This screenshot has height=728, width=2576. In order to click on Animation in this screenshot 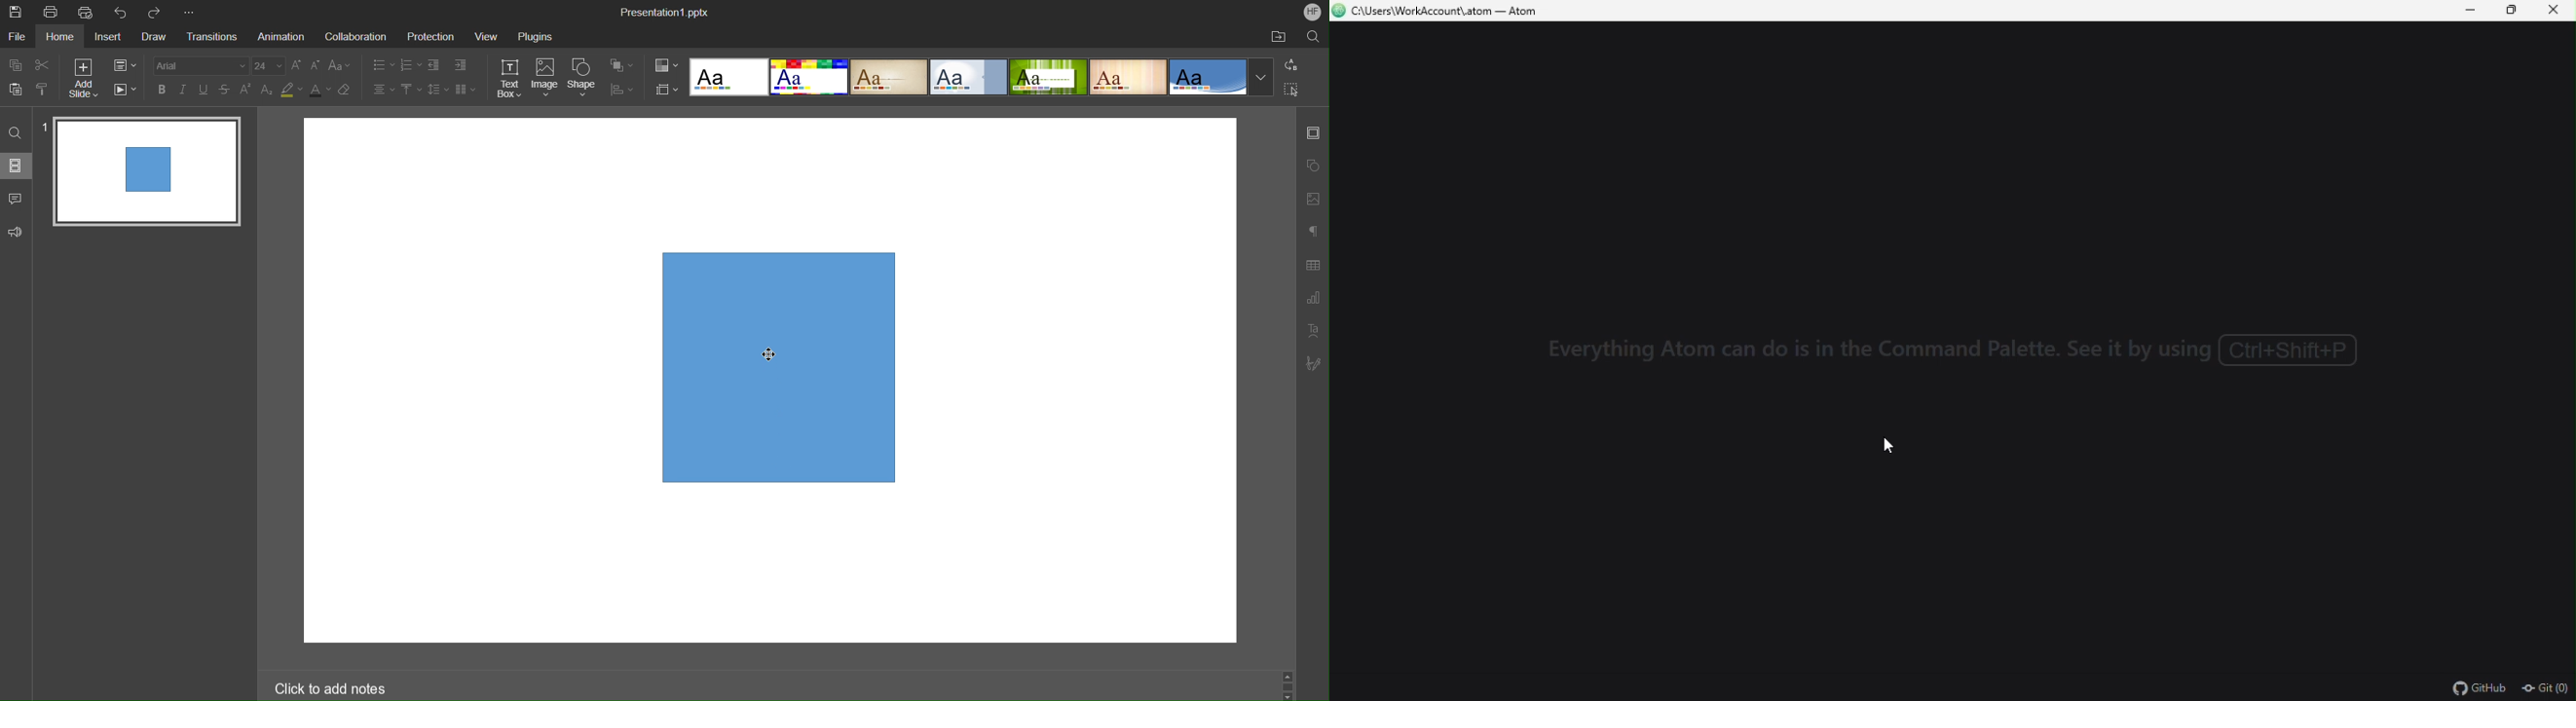, I will do `click(280, 35)`.